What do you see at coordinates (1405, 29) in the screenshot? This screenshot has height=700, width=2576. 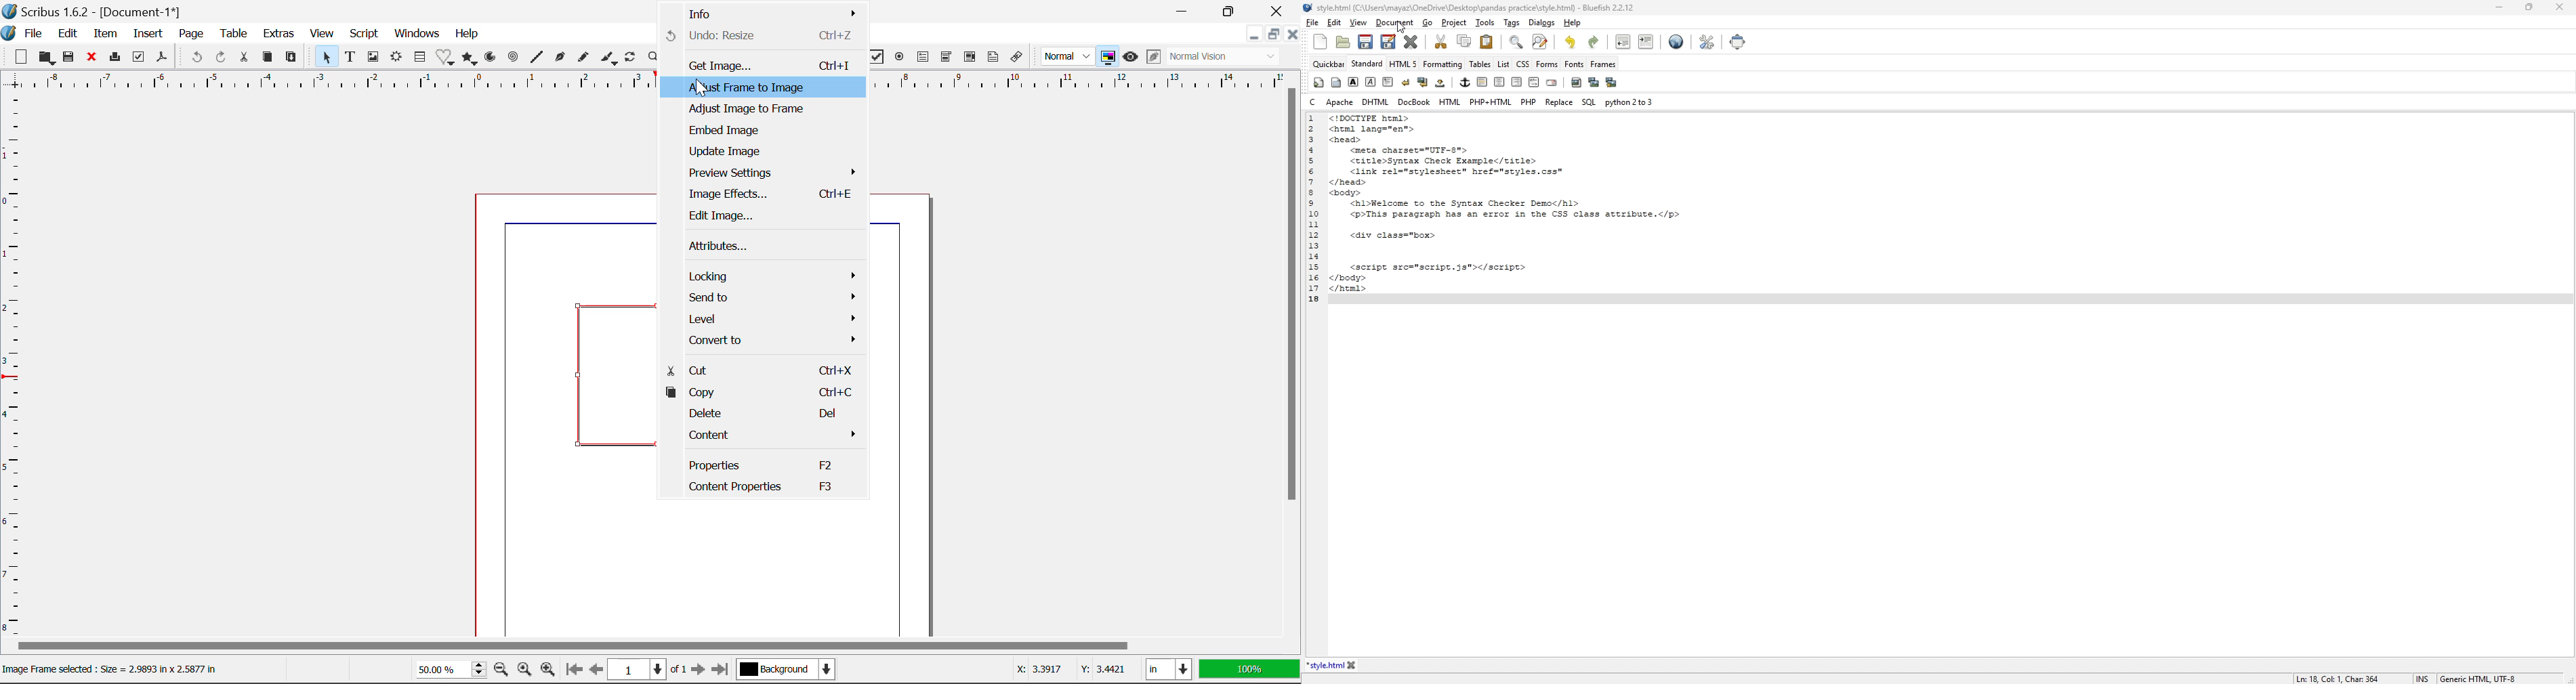 I see `cursor` at bounding box center [1405, 29].